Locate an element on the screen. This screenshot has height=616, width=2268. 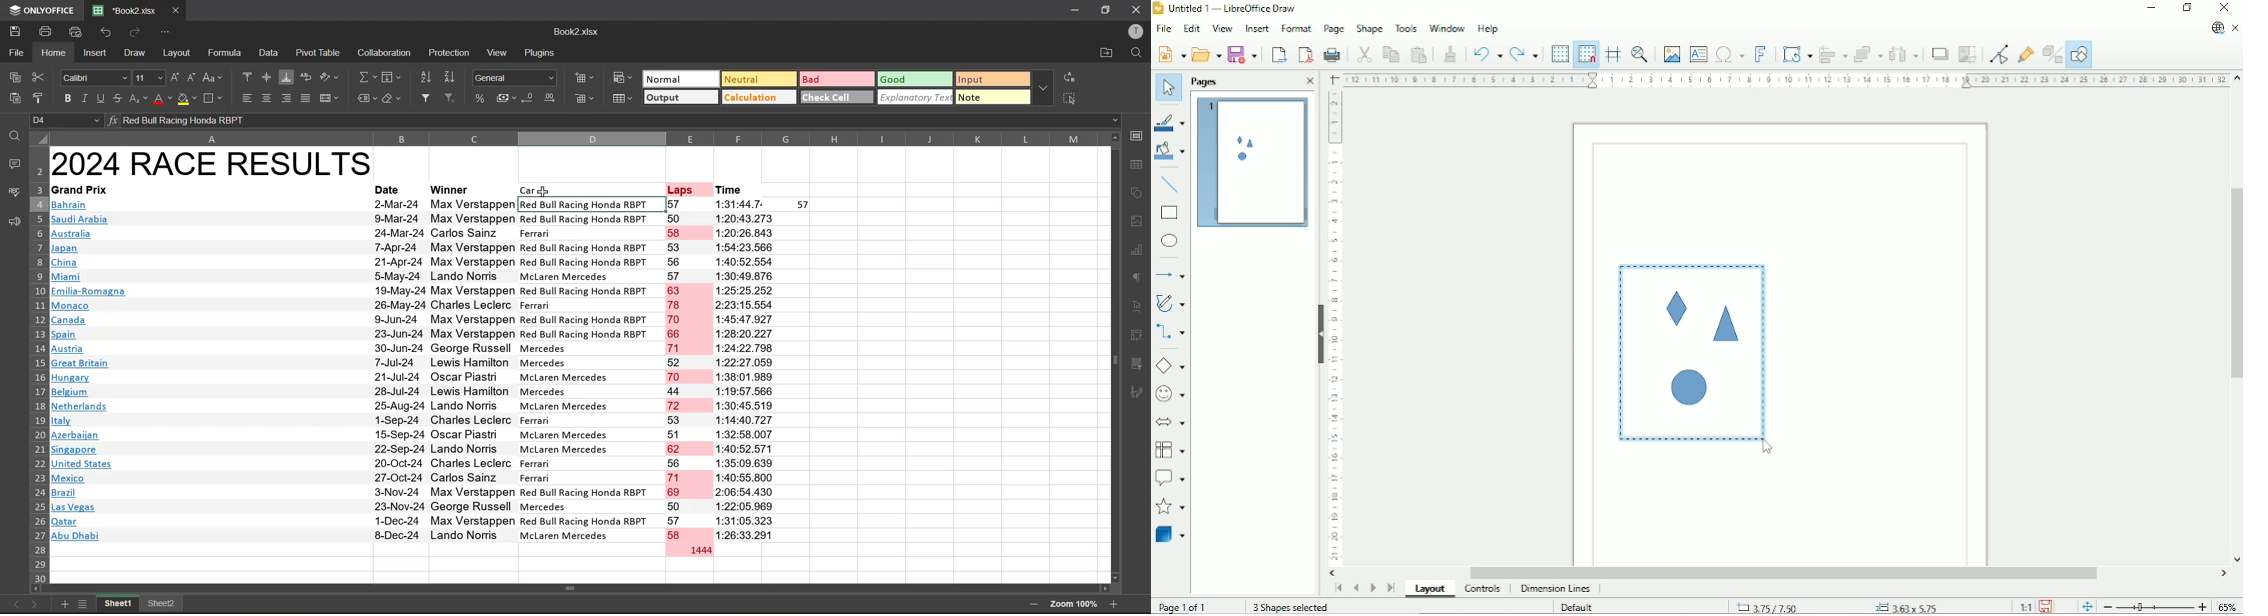
change case is located at coordinates (213, 77).